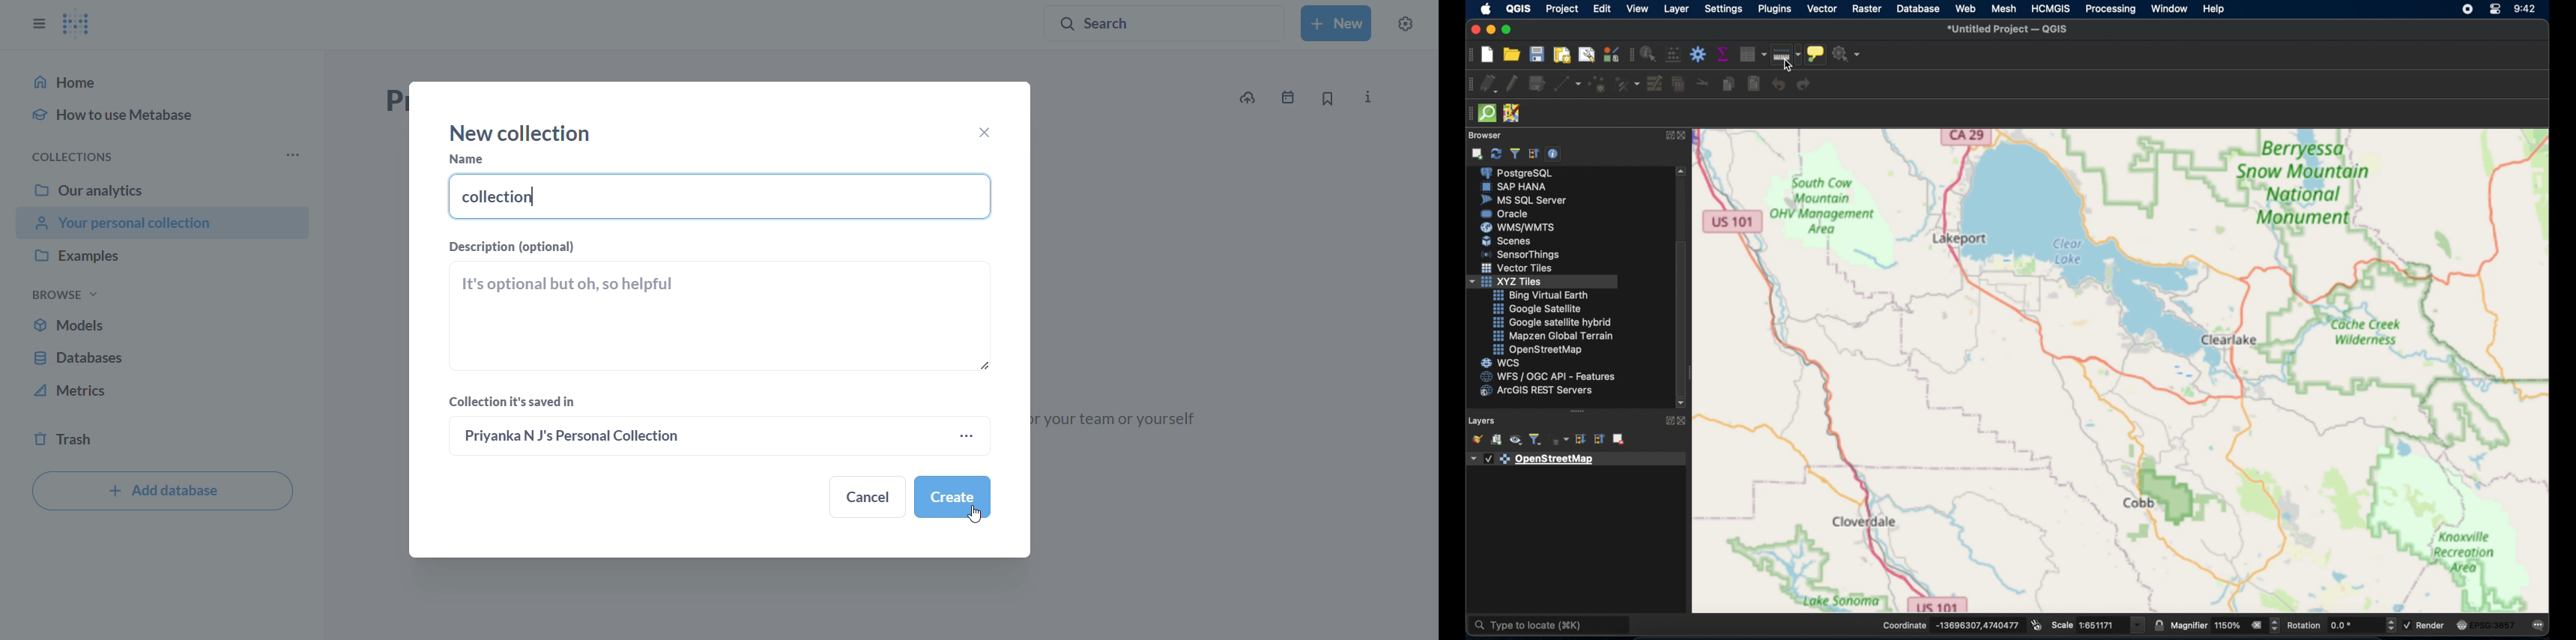  What do you see at coordinates (1509, 30) in the screenshot?
I see `maximize` at bounding box center [1509, 30].